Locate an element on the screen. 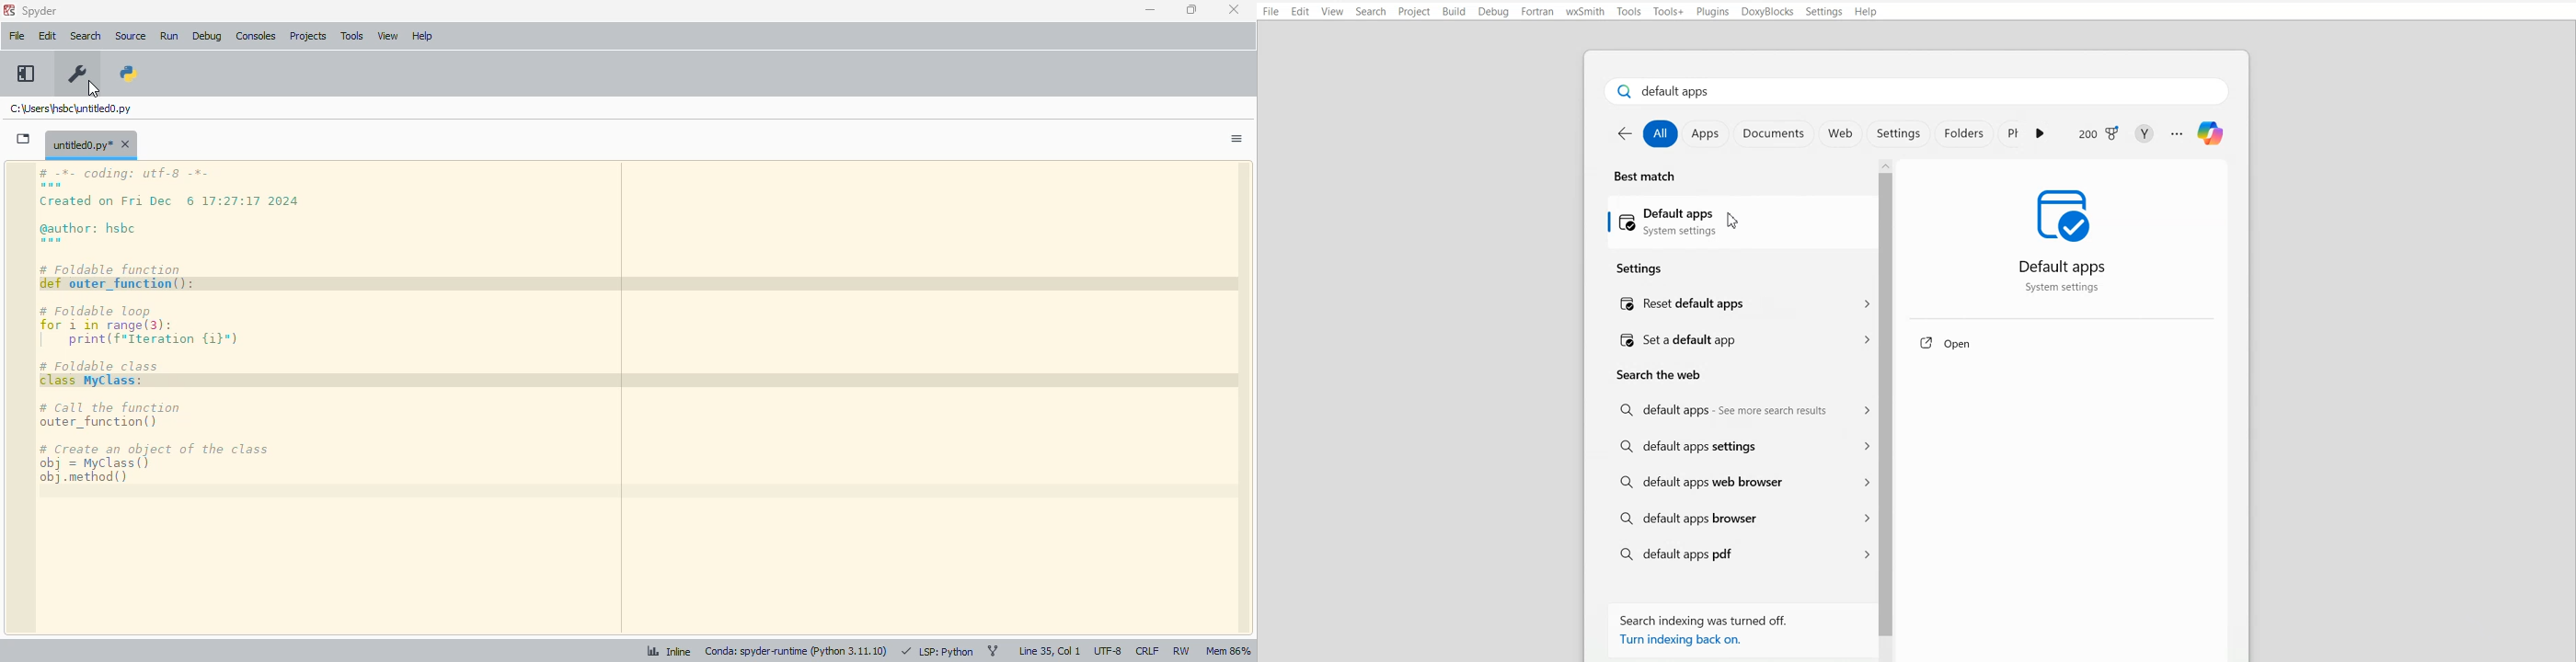 The image size is (2576, 672). options is located at coordinates (1237, 139).